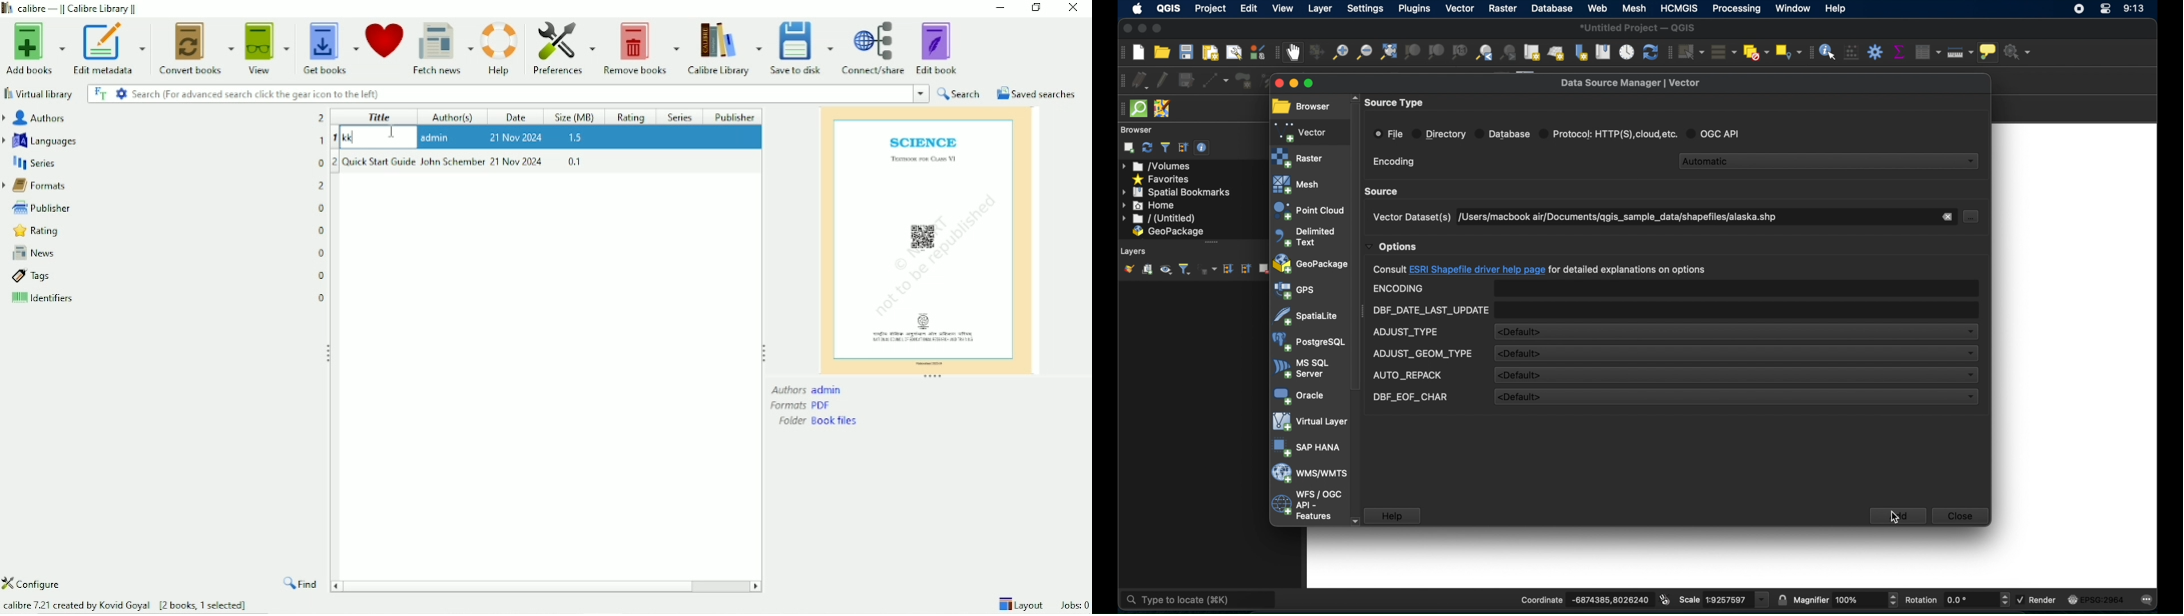  Describe the element at coordinates (1539, 270) in the screenshot. I see `info` at that location.